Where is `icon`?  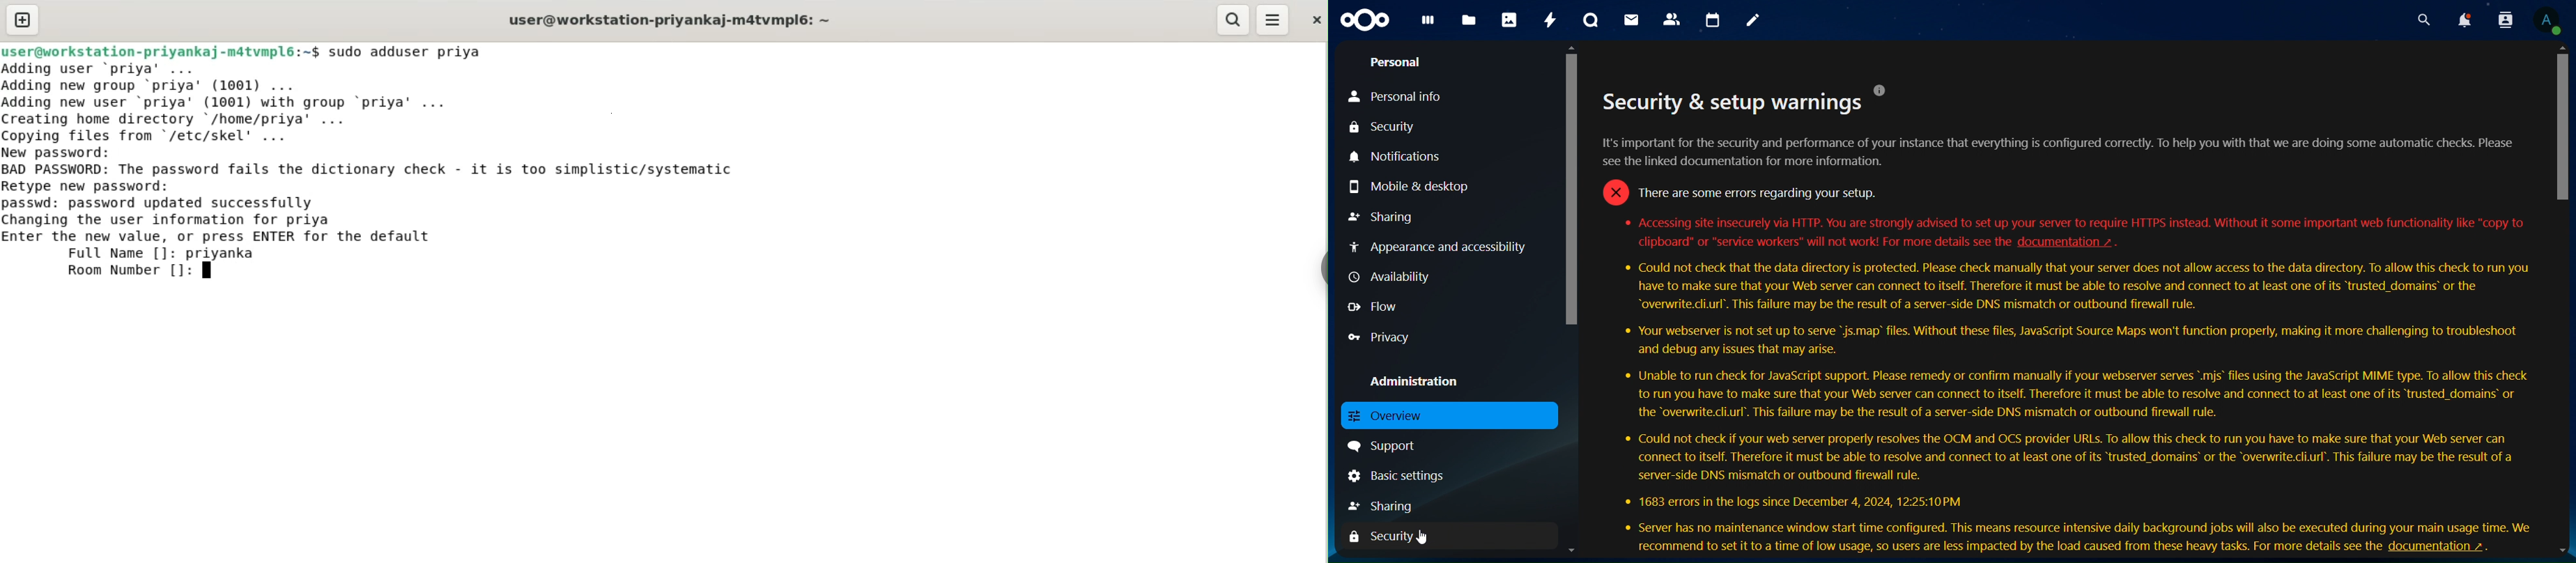
icon is located at coordinates (1363, 18).